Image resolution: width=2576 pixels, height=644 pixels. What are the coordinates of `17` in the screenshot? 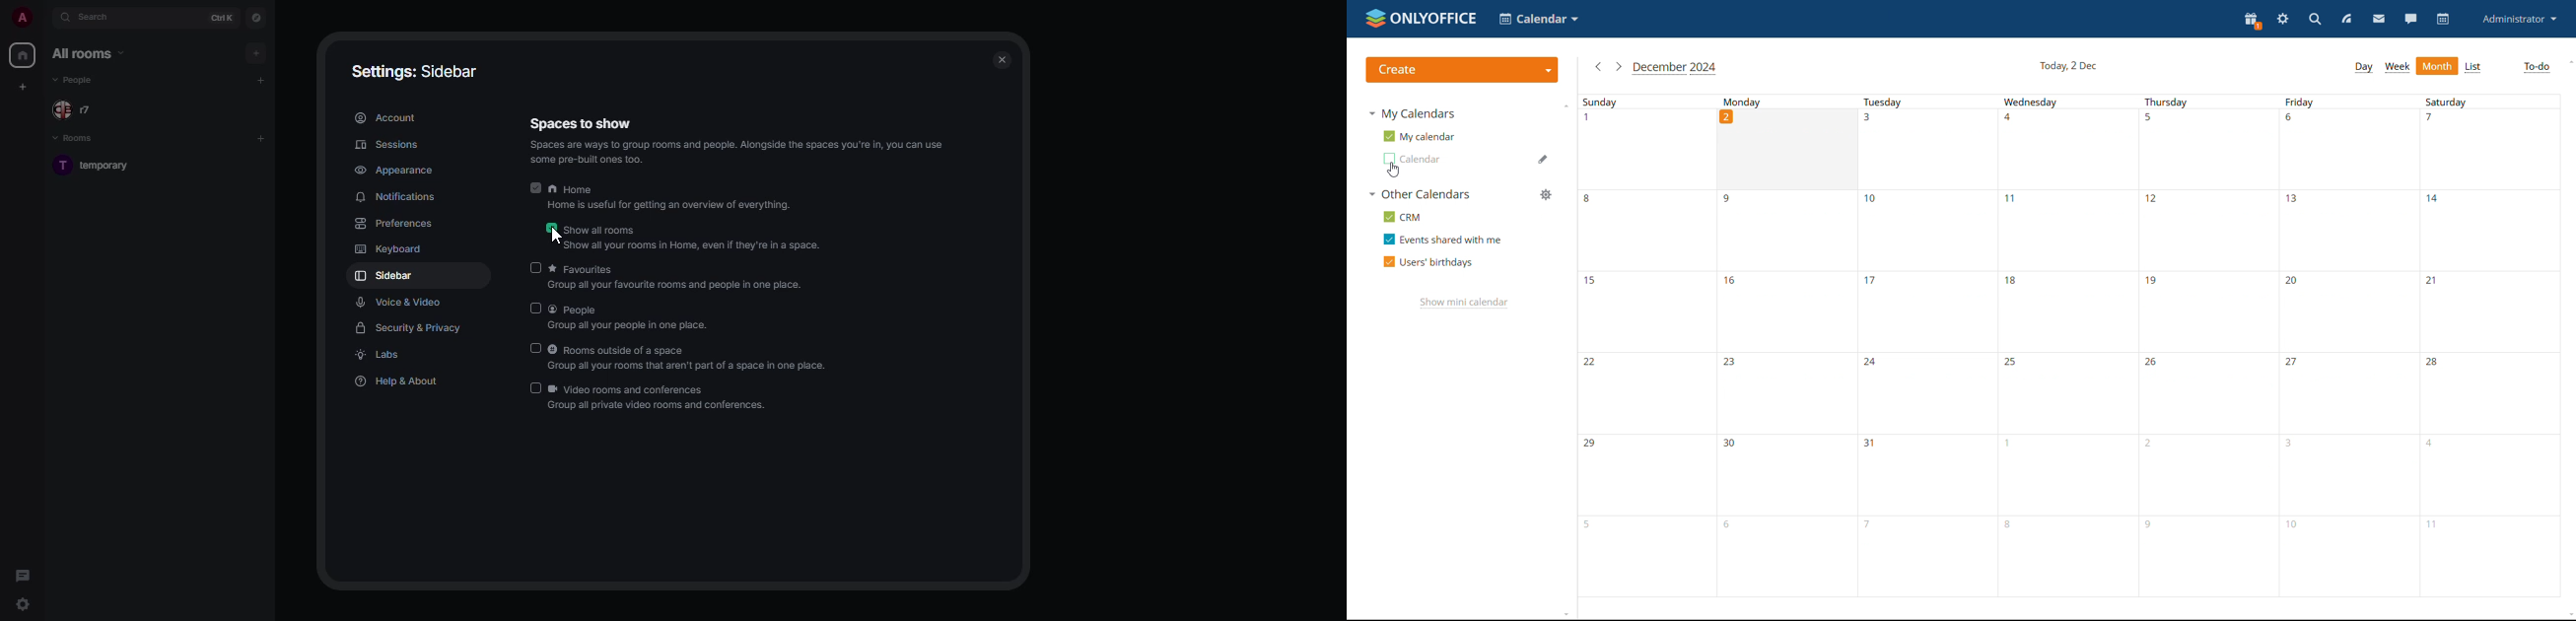 It's located at (1925, 312).